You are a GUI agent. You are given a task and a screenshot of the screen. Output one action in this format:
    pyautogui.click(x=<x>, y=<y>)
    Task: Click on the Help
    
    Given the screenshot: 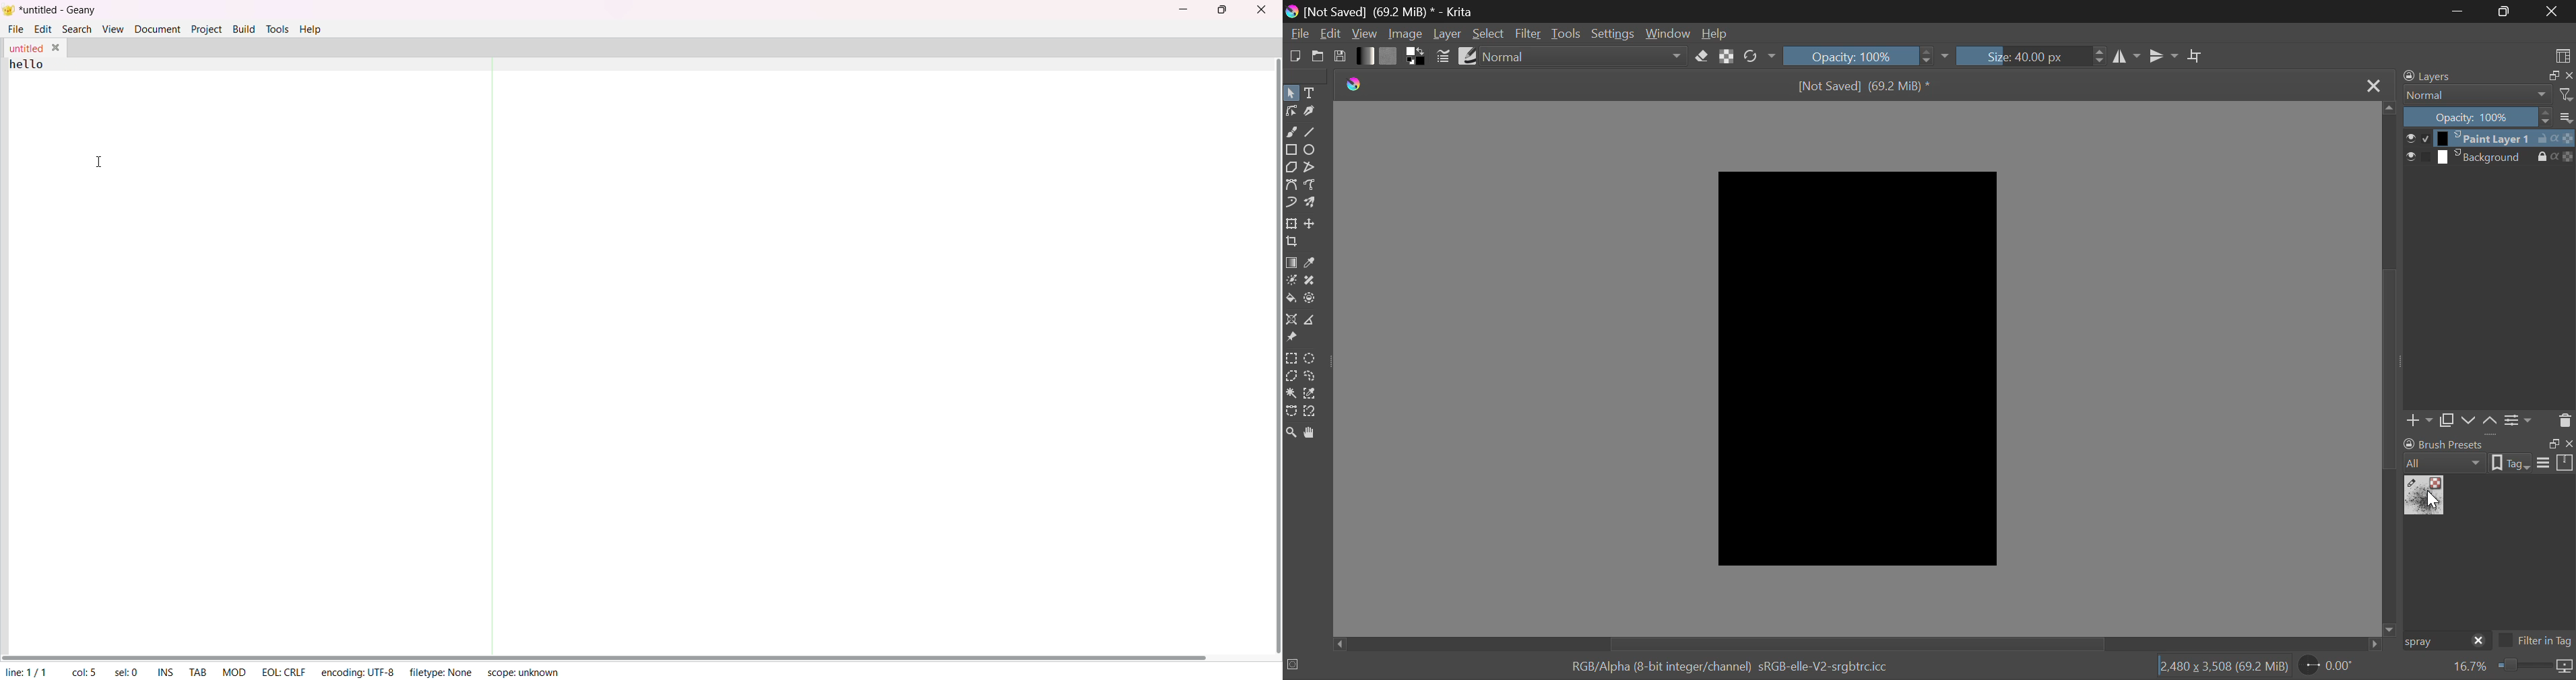 What is the action you would take?
    pyautogui.click(x=1715, y=31)
    